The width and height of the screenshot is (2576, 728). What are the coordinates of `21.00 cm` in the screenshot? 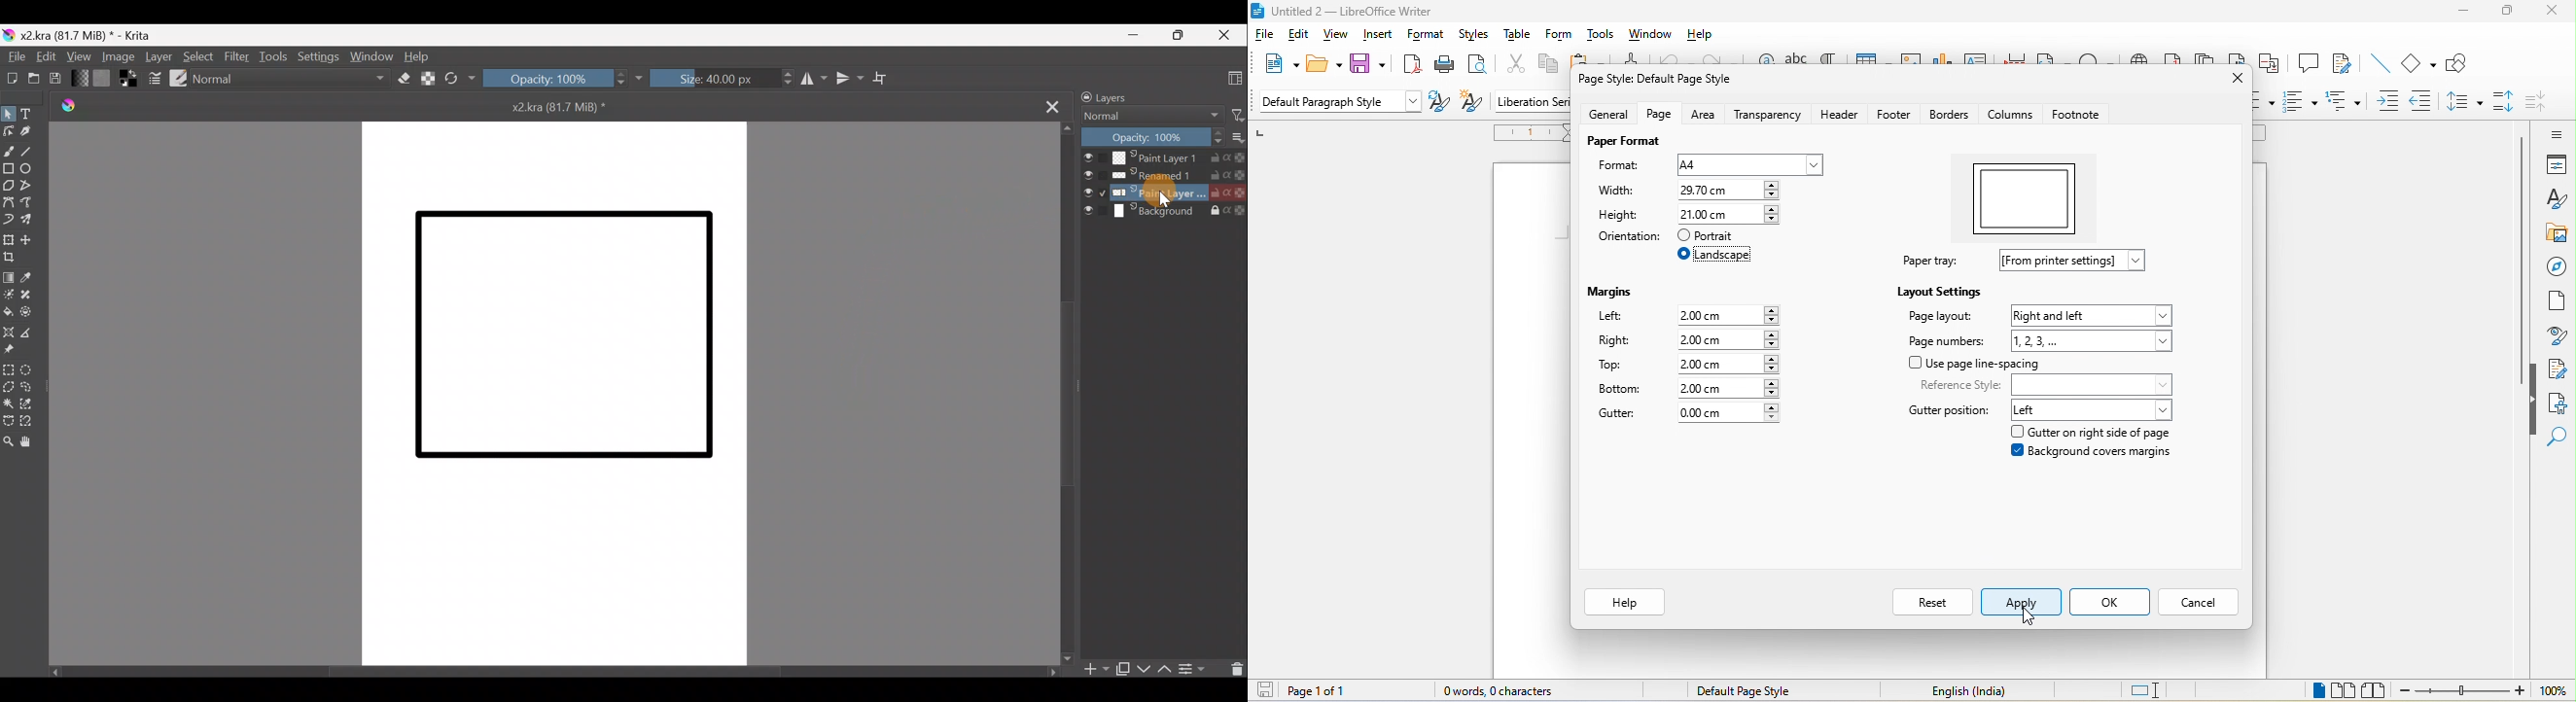 It's located at (1732, 191).